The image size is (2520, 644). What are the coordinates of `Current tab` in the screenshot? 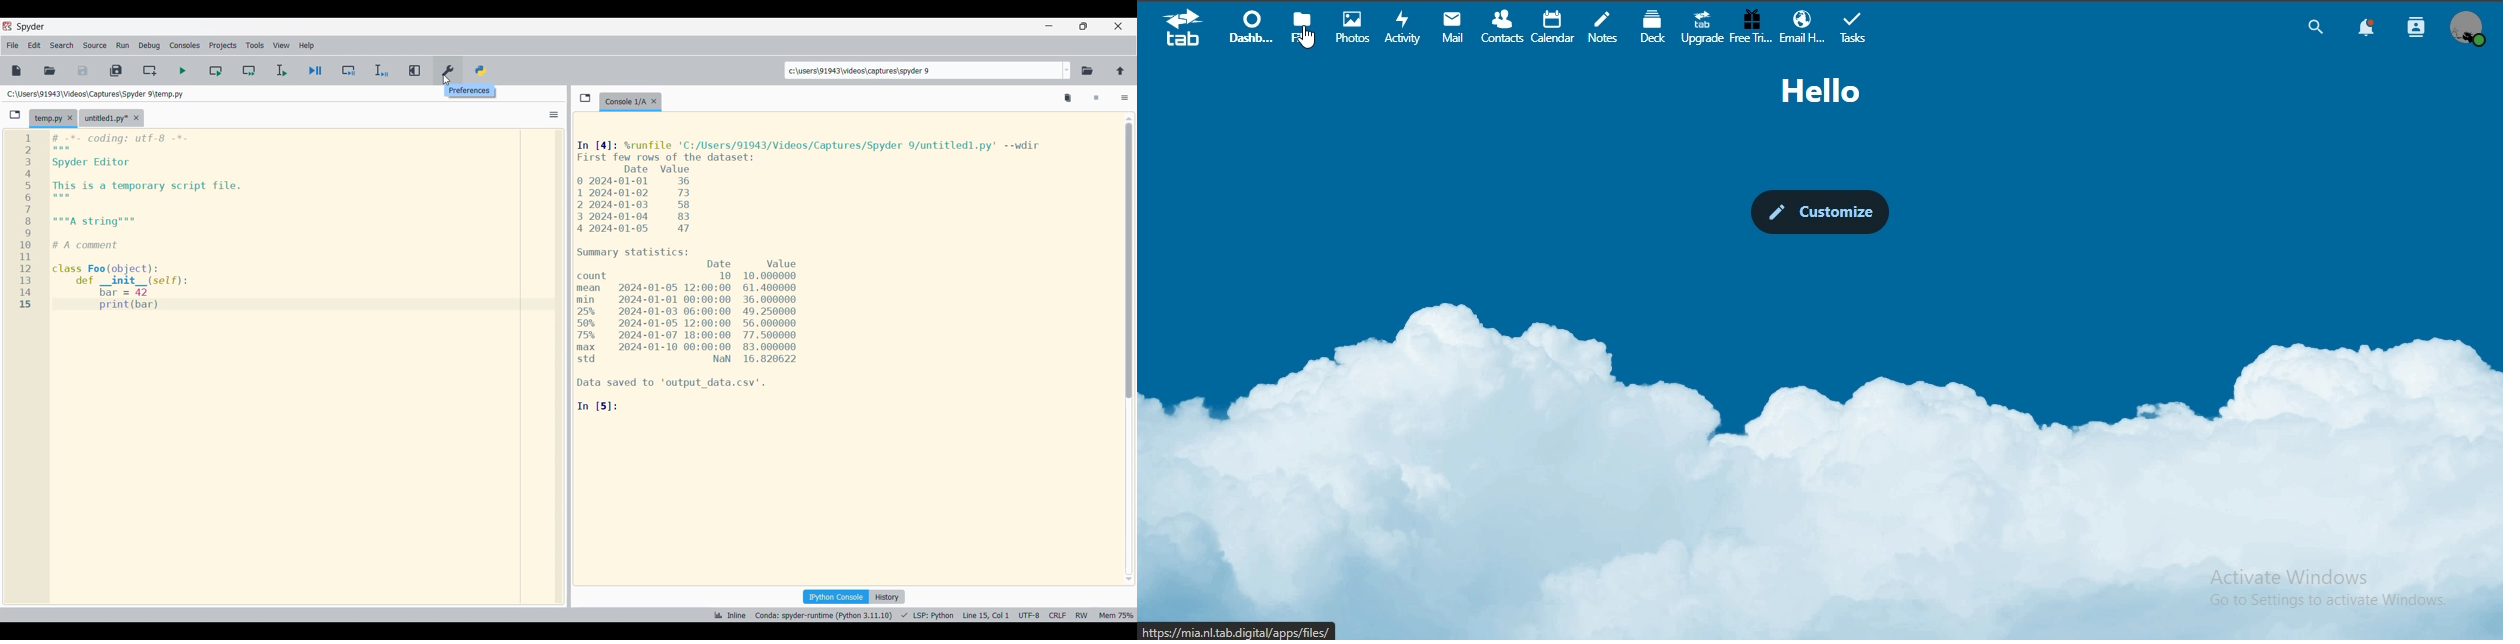 It's located at (625, 102).